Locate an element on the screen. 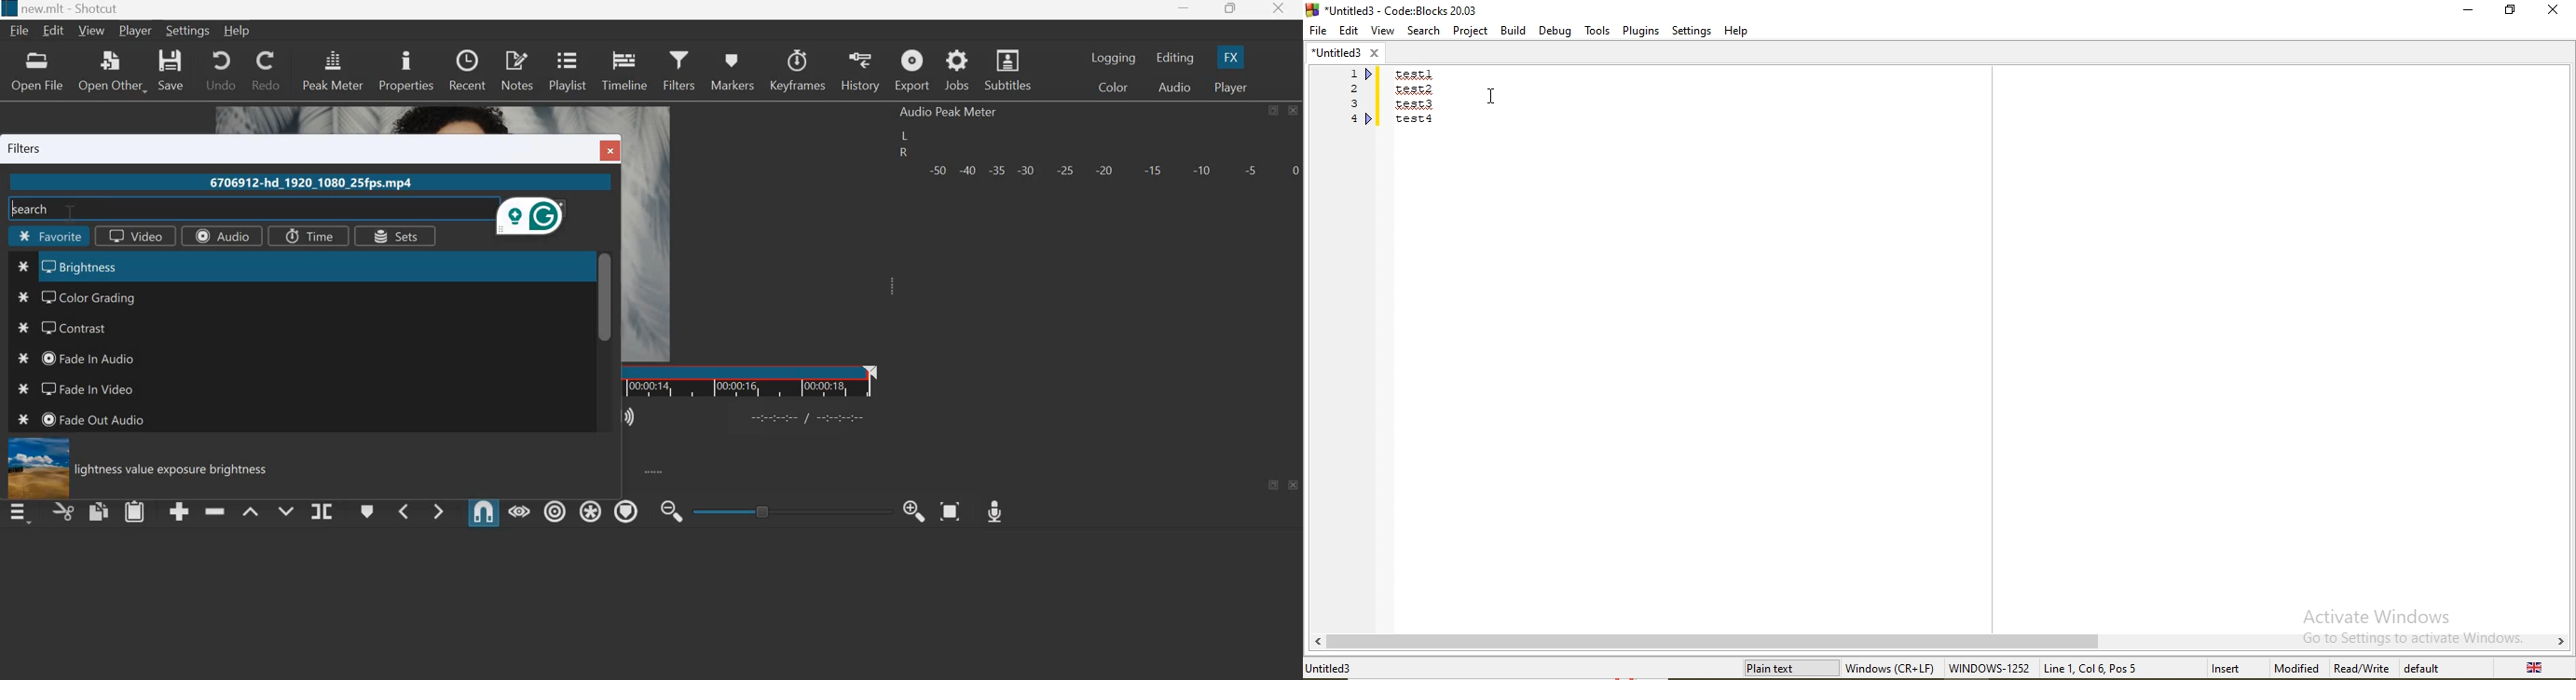  Debug  is located at coordinates (1555, 30).